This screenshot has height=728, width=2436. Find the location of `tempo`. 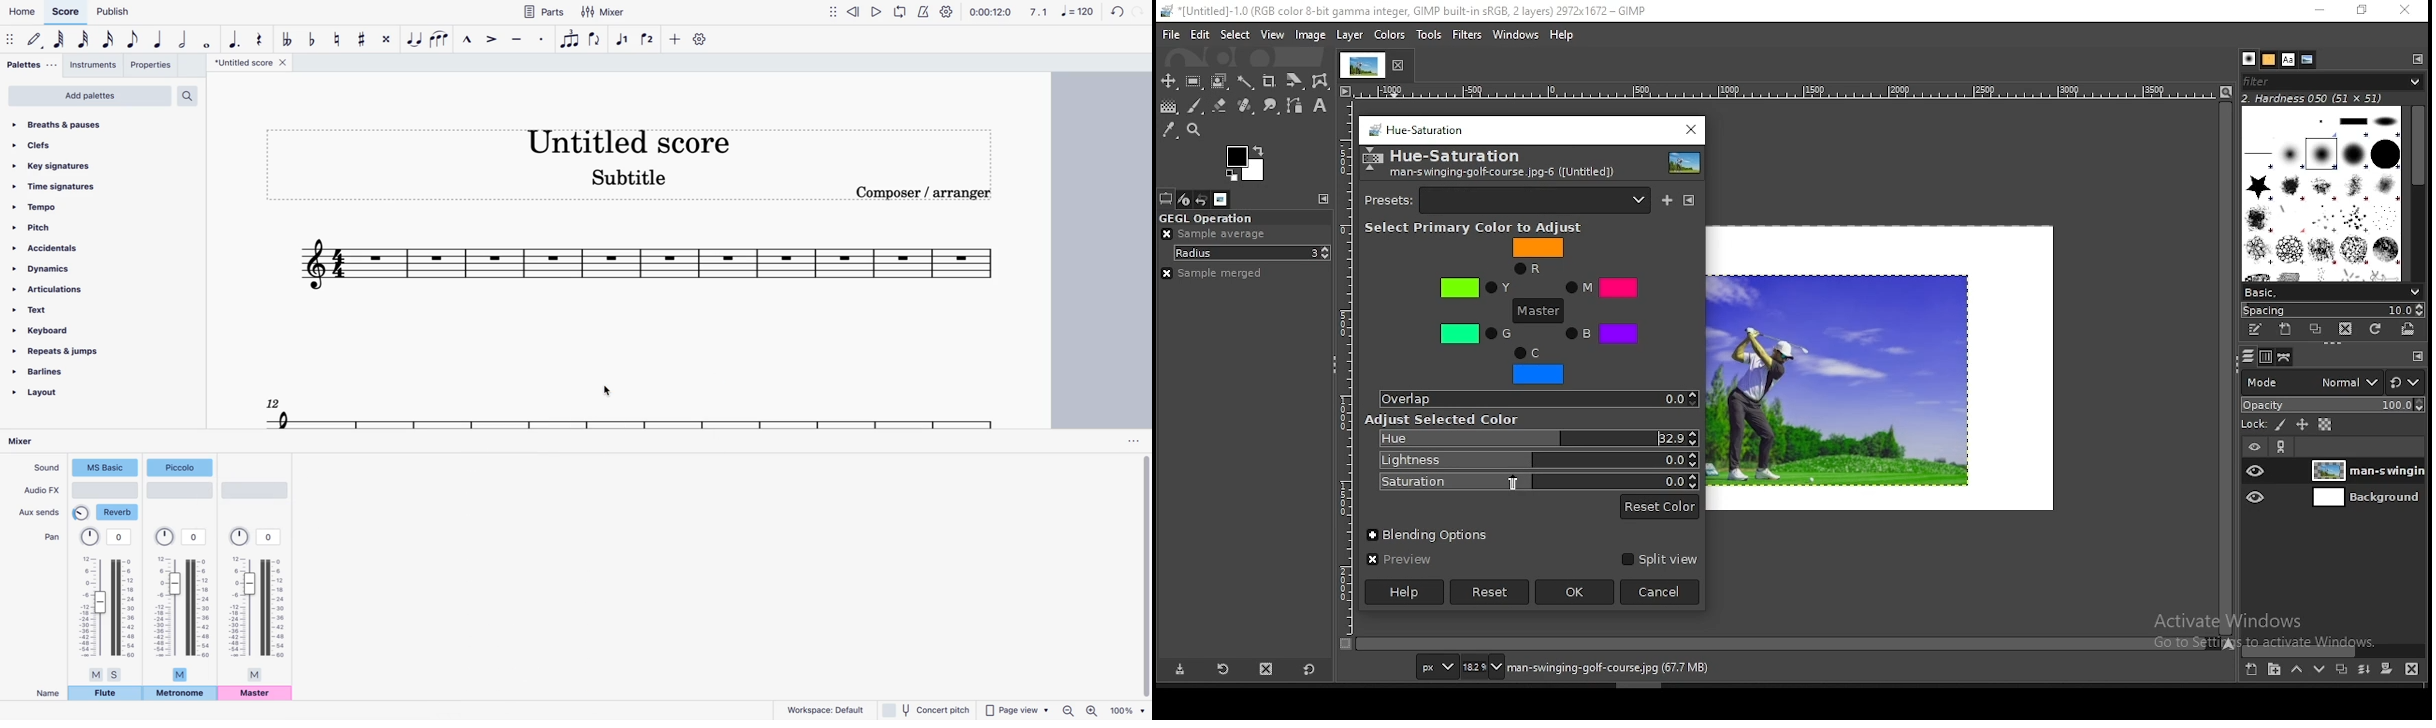

tempo is located at coordinates (82, 207).